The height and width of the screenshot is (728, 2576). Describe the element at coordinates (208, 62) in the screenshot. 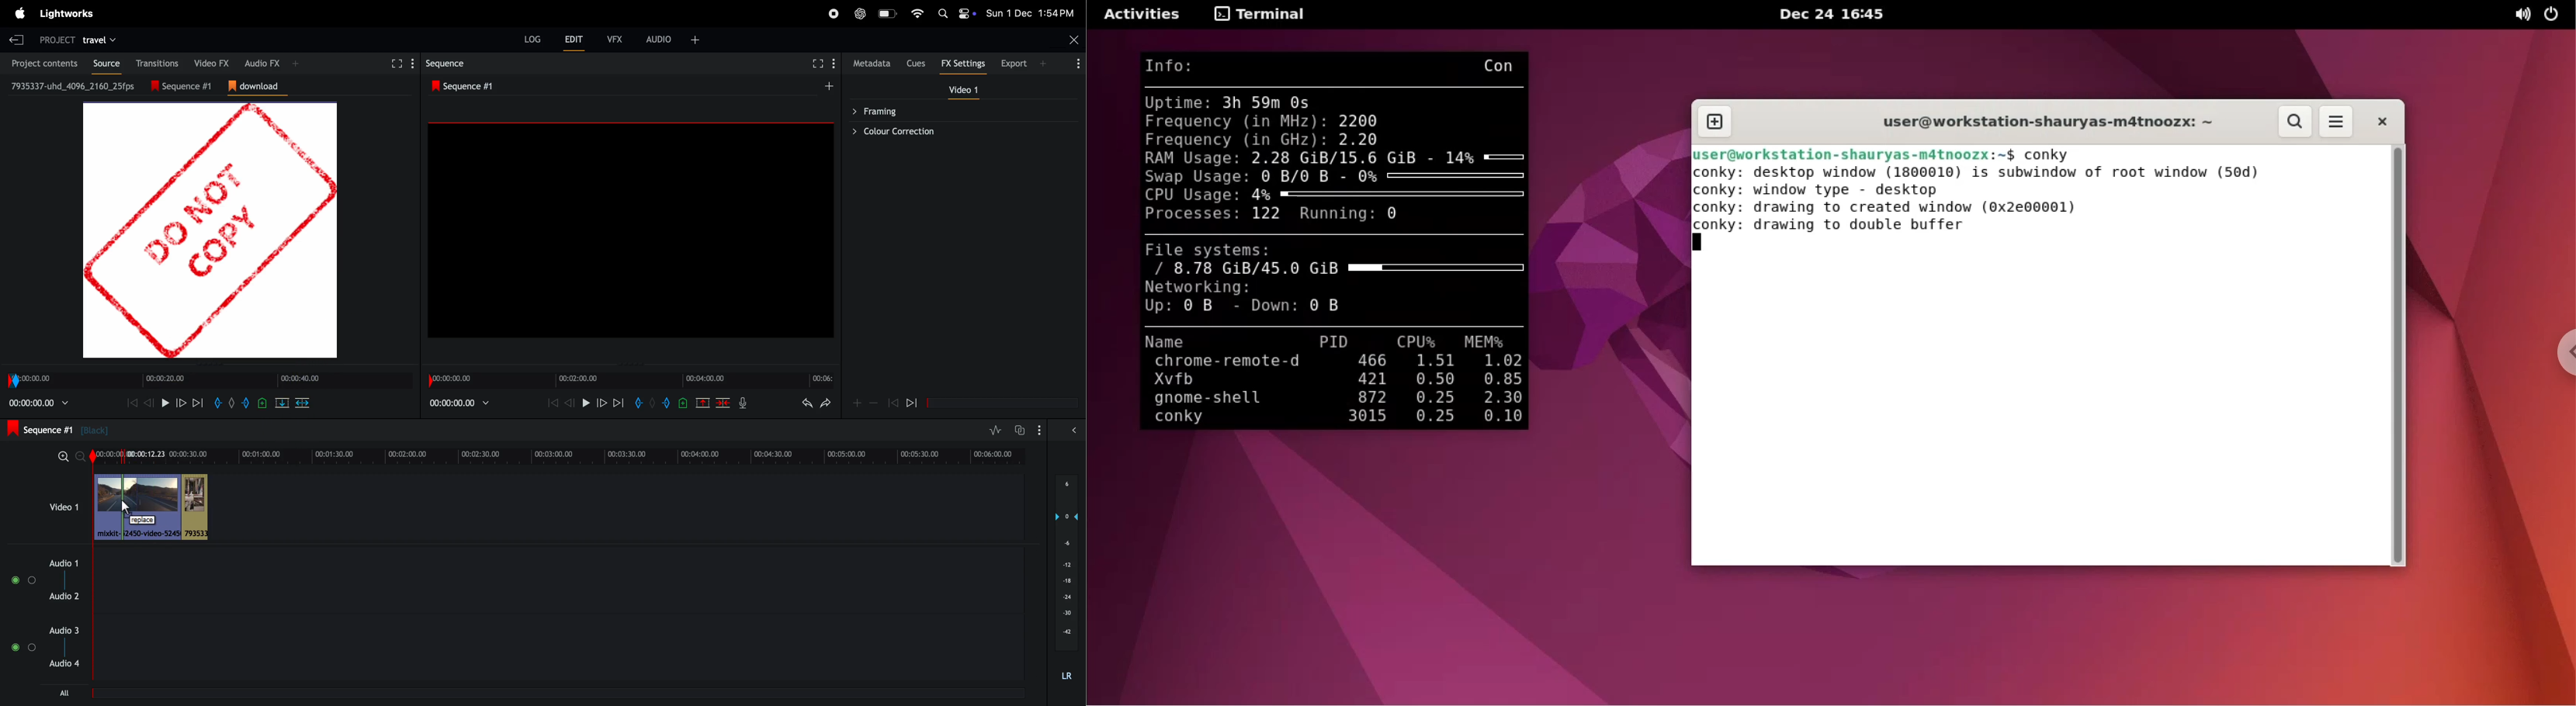

I see `video fx` at that location.